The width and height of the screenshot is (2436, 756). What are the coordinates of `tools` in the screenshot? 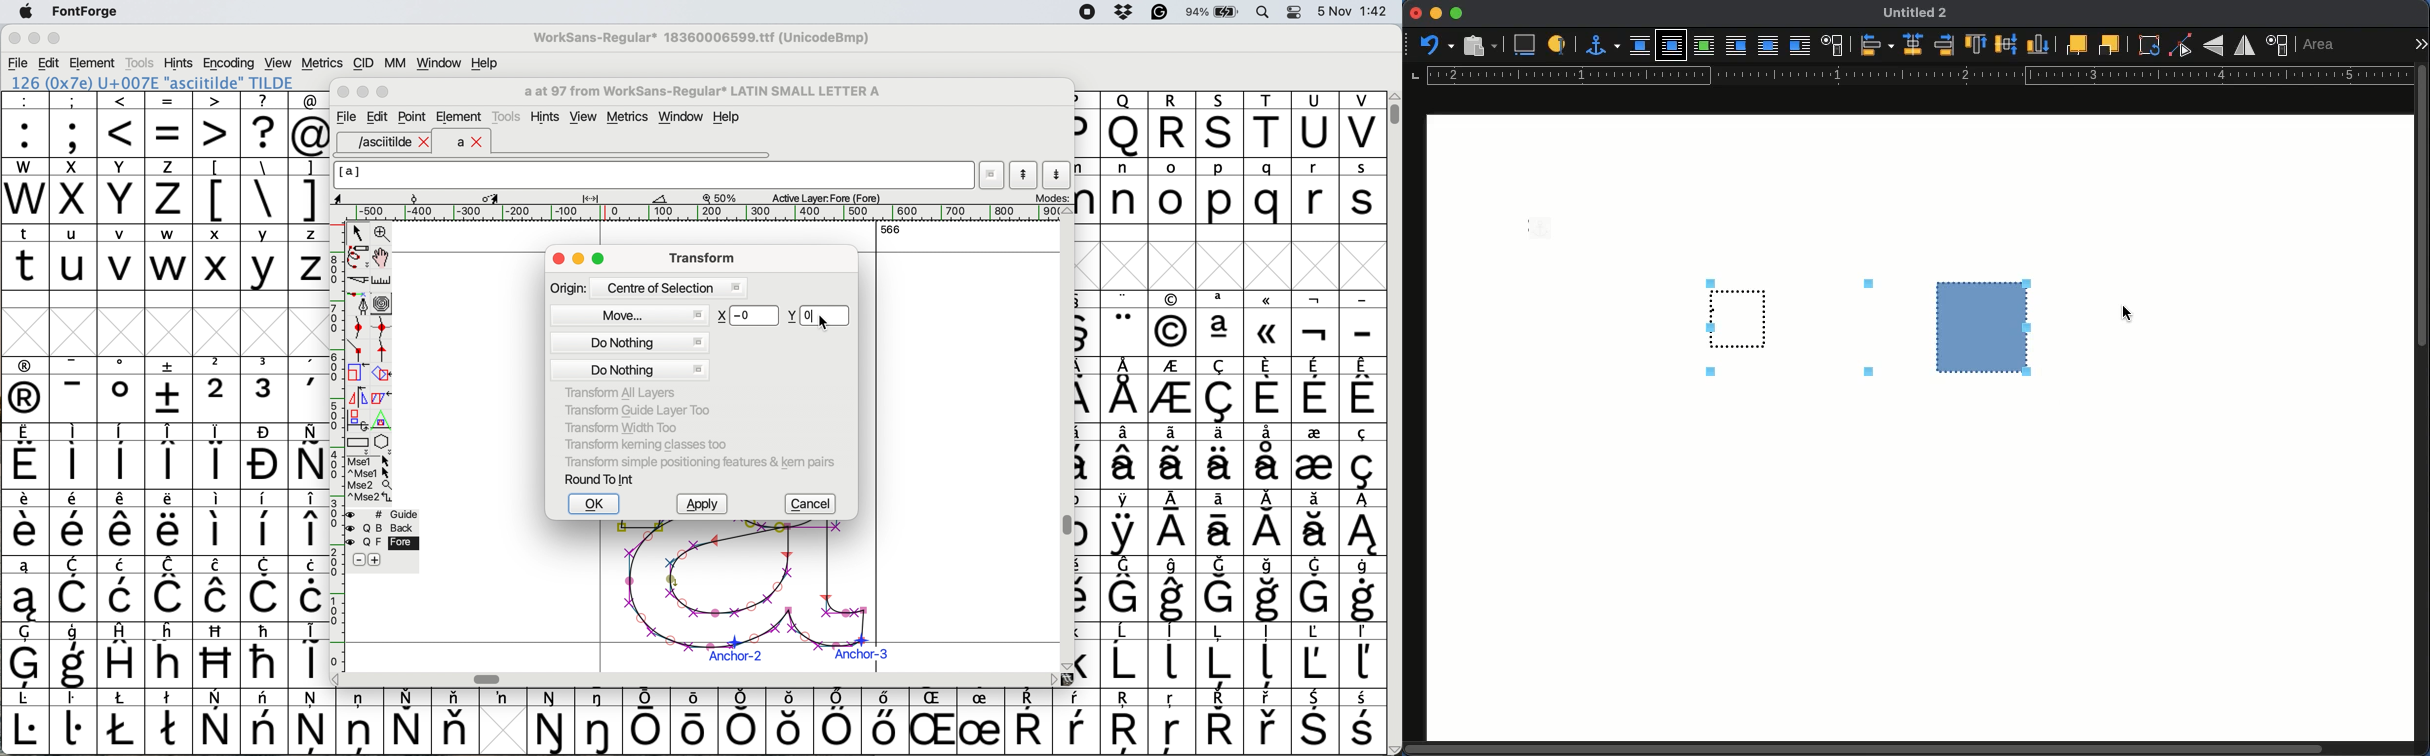 It's located at (509, 115).